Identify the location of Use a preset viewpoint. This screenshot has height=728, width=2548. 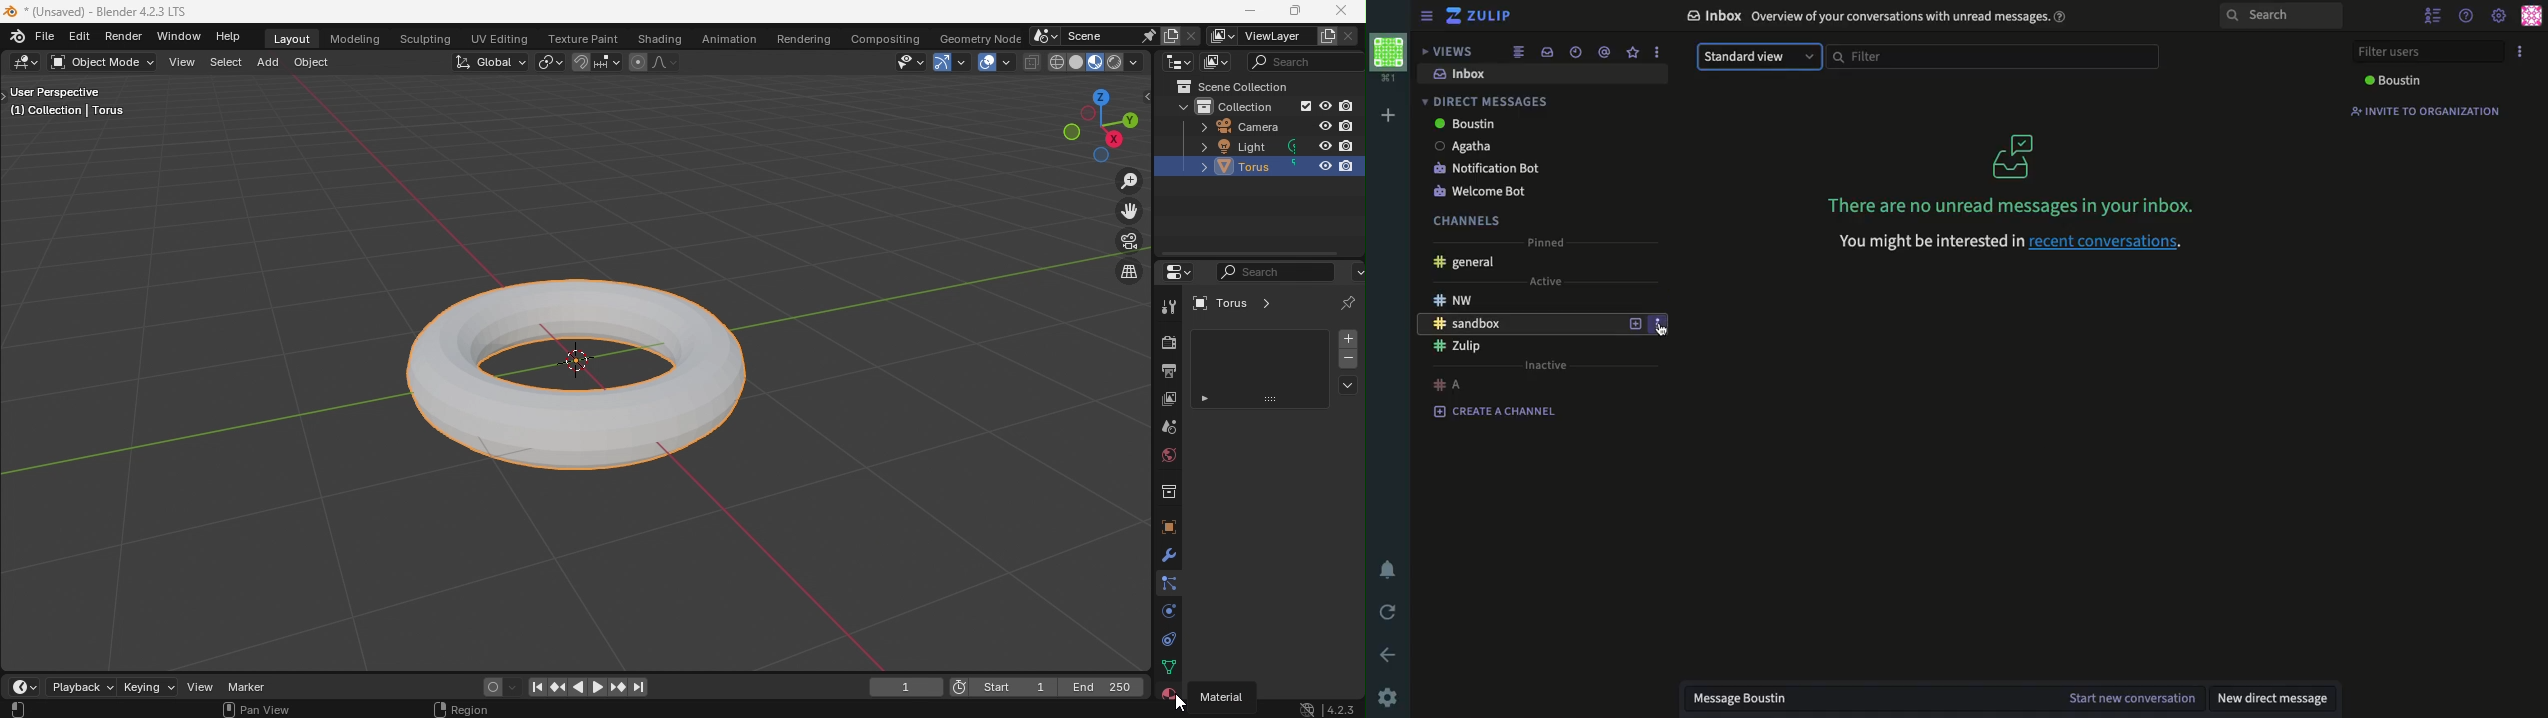
(1096, 125).